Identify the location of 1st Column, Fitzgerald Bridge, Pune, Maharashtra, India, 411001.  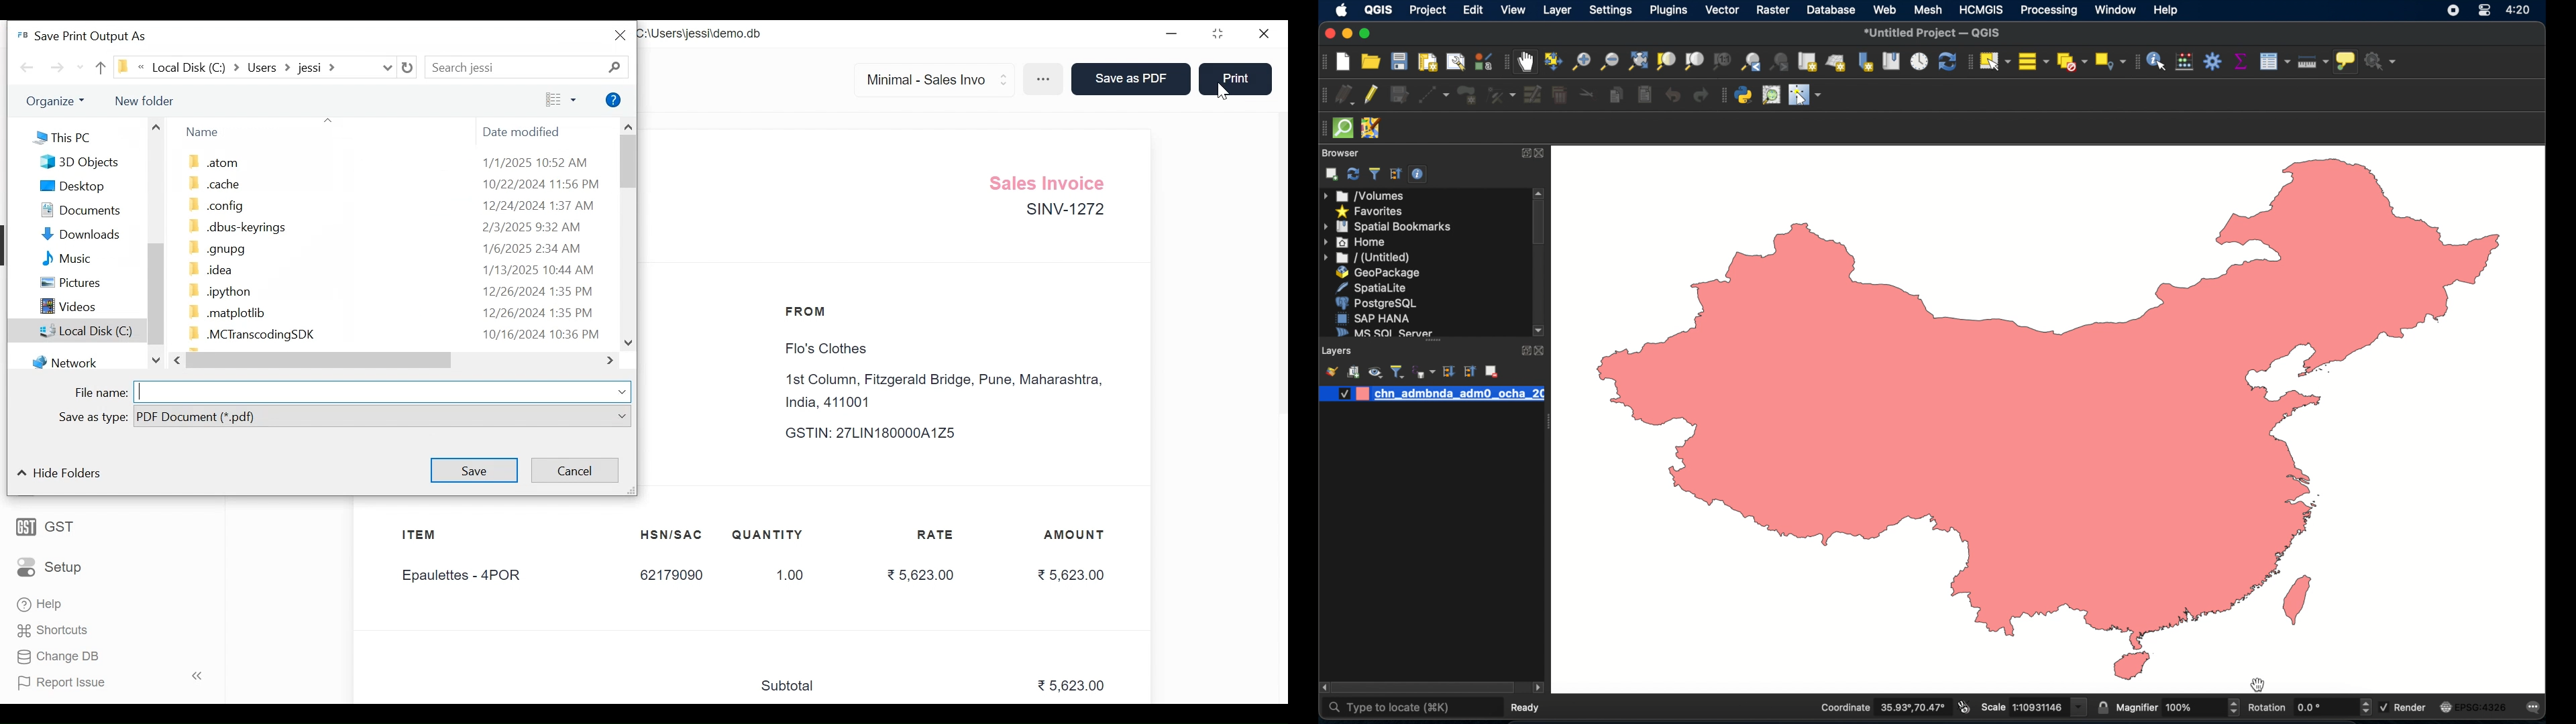
(948, 391).